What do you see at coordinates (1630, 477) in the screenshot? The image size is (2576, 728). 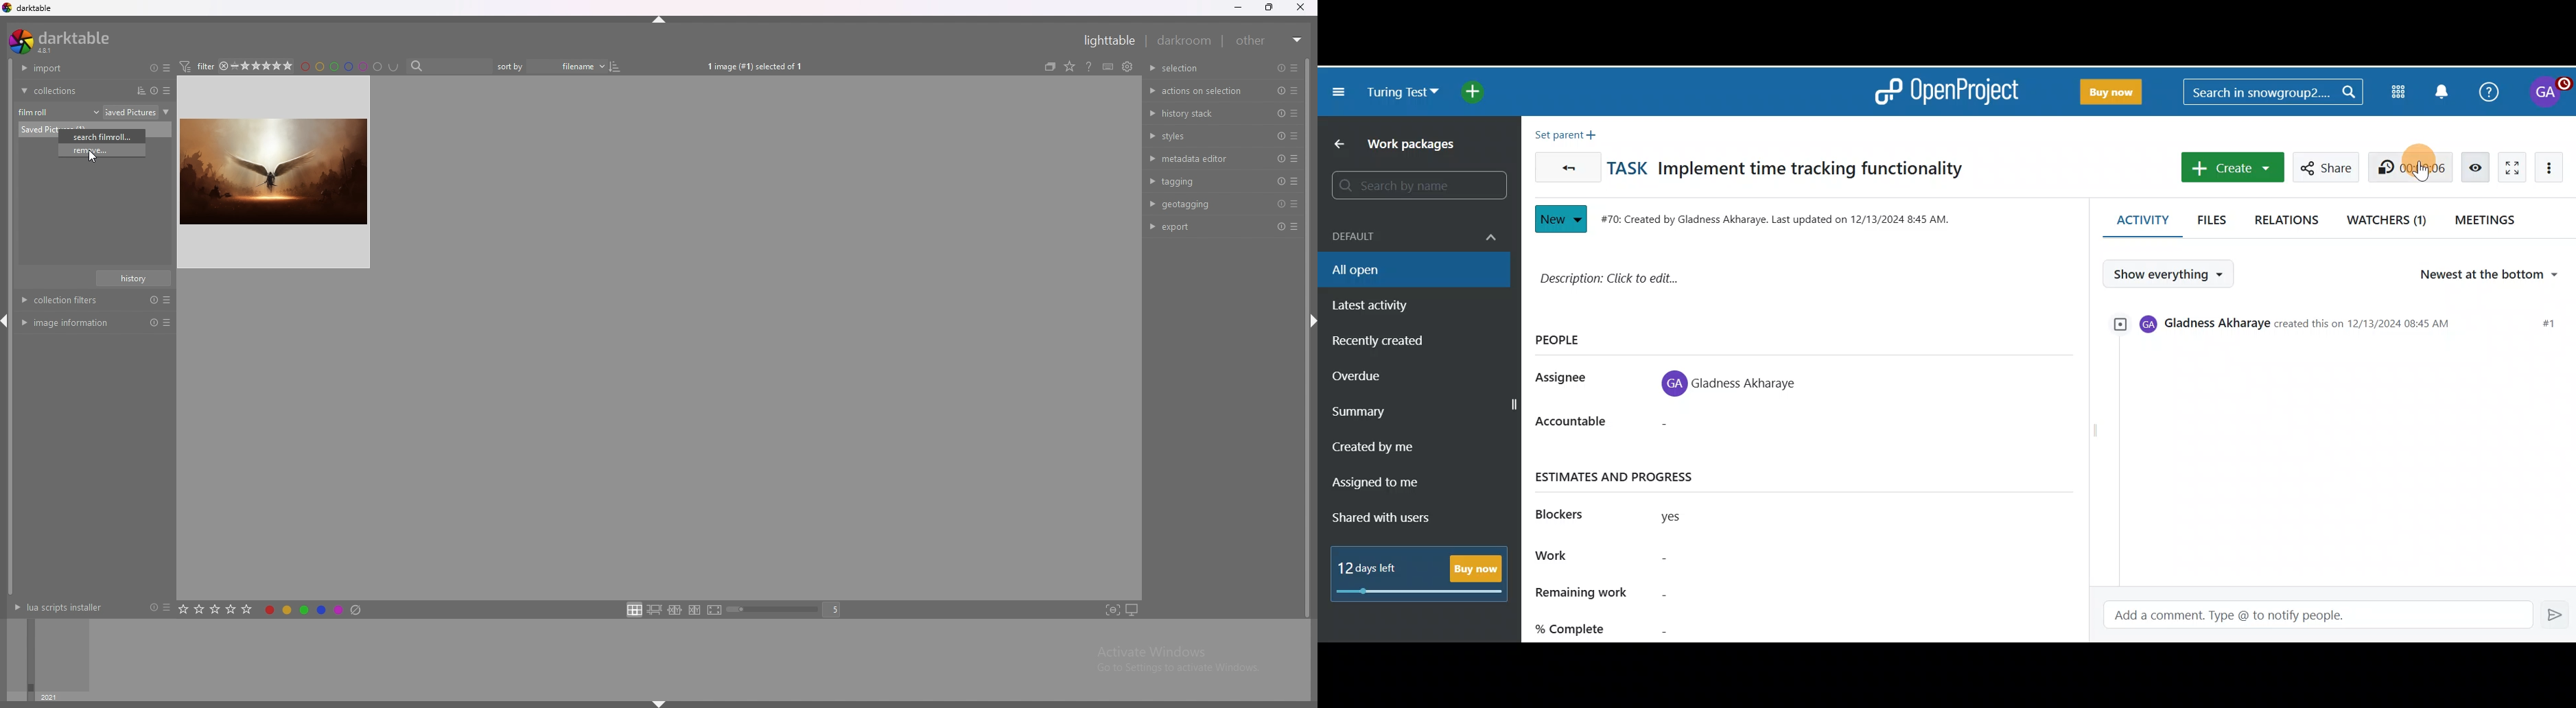 I see `ESTIMATES AND PROGRESS` at bounding box center [1630, 477].